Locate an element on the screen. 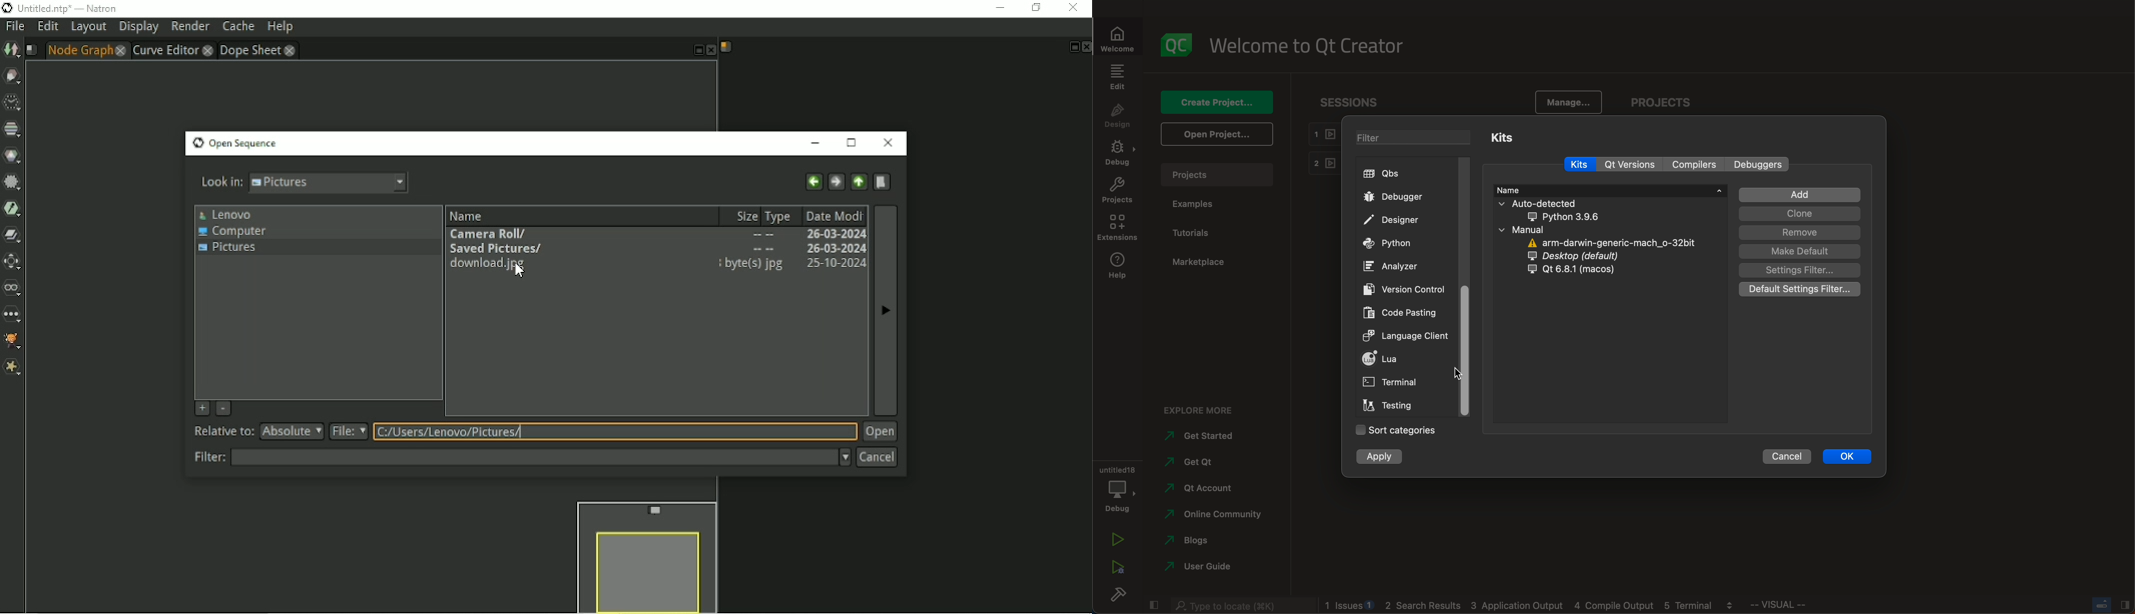  ok is located at coordinates (1844, 456).